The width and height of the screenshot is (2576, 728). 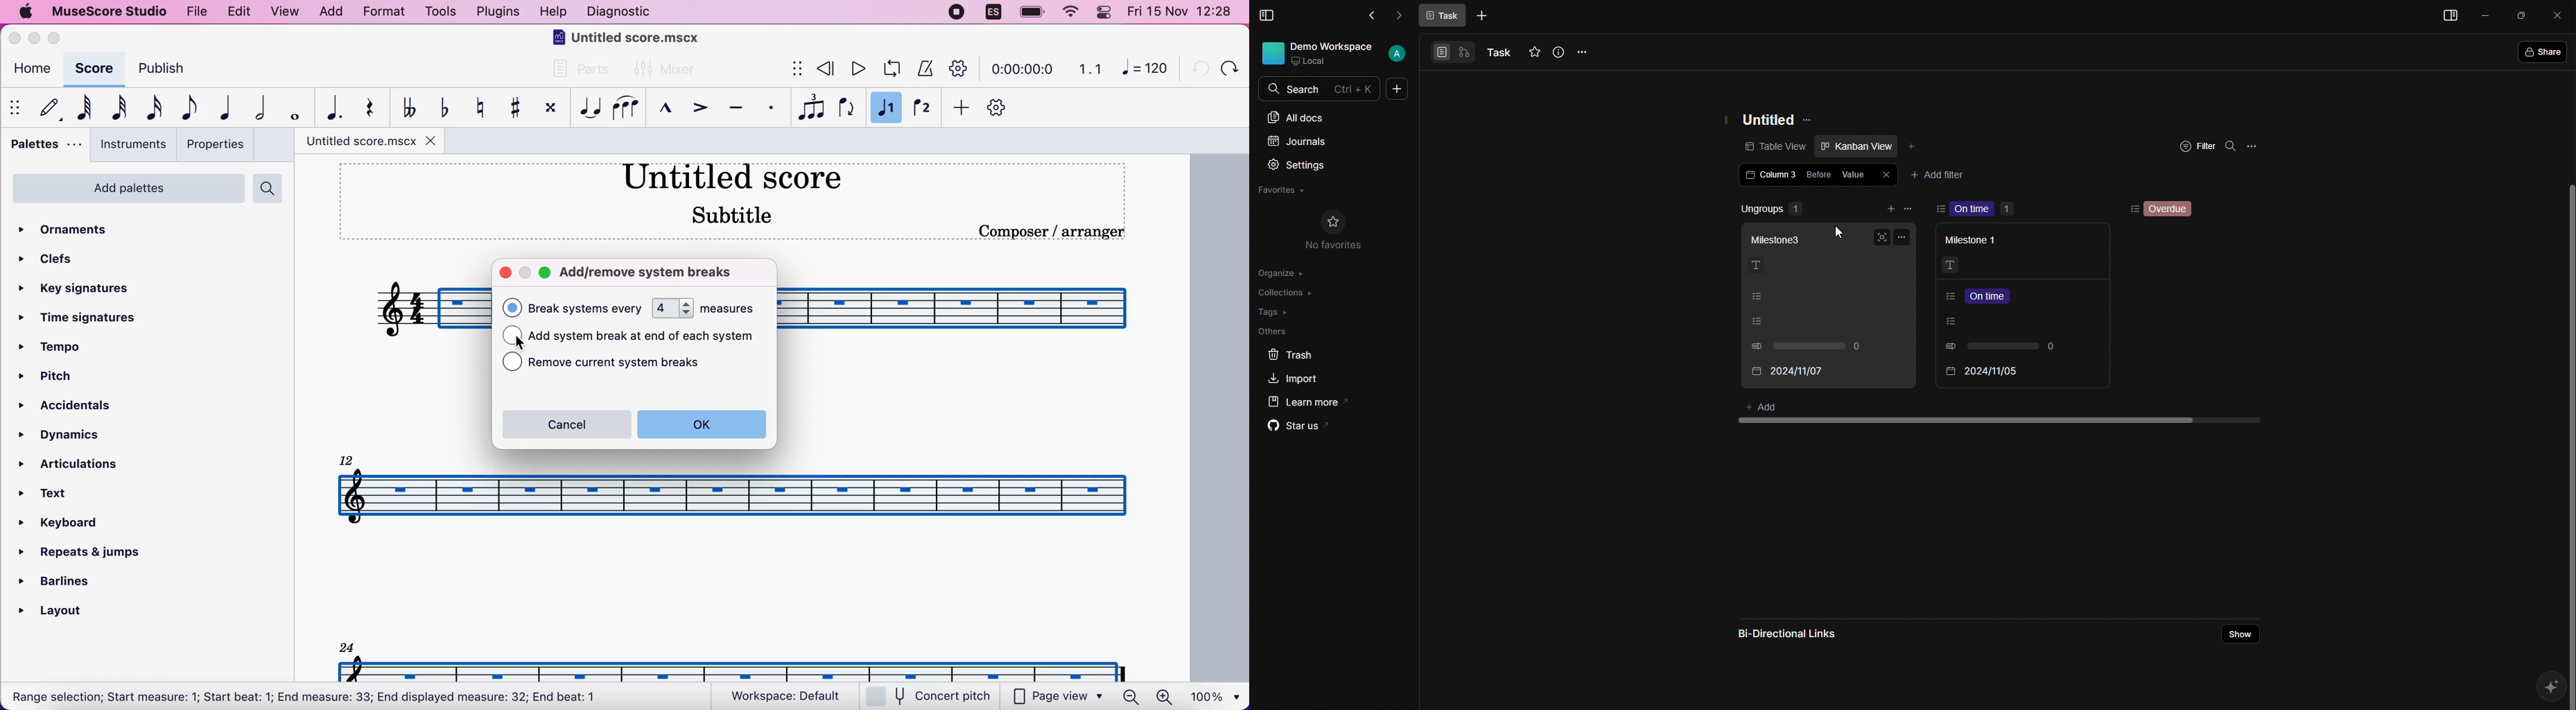 What do you see at coordinates (73, 435) in the screenshot?
I see `dynamics` at bounding box center [73, 435].